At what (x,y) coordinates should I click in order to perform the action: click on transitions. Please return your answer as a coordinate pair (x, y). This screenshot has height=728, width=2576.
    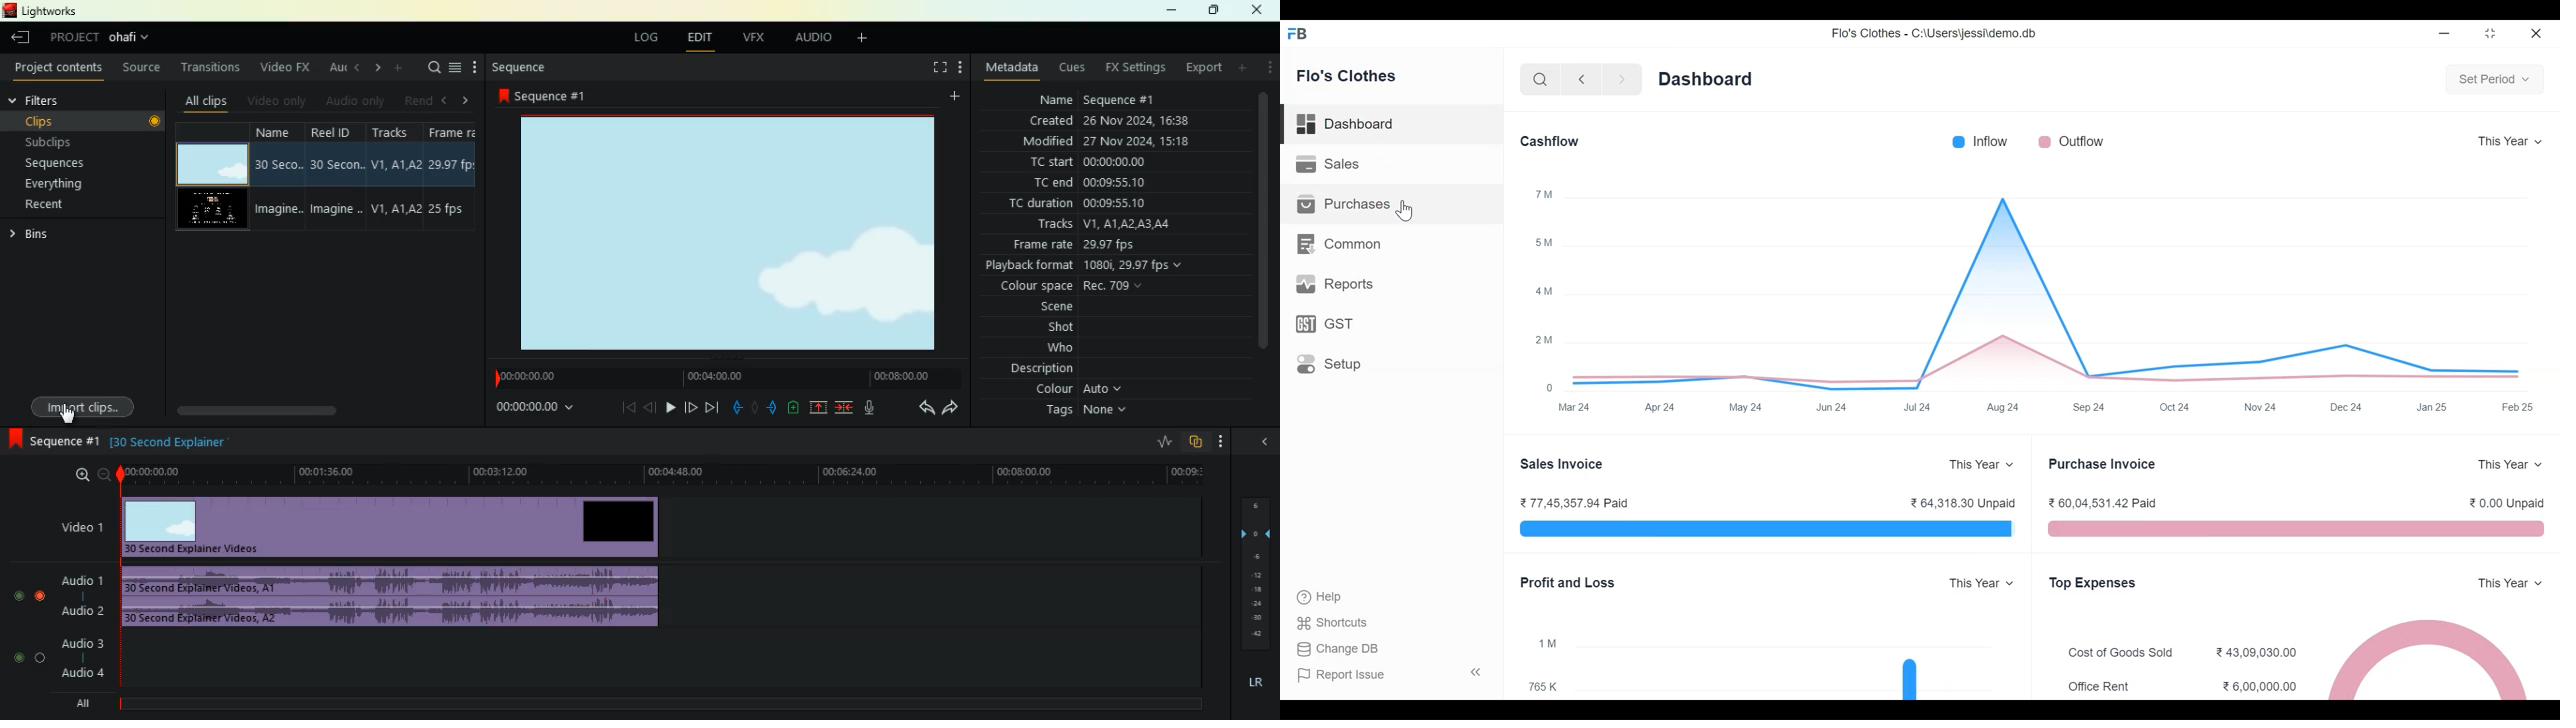
    Looking at the image, I should click on (213, 69).